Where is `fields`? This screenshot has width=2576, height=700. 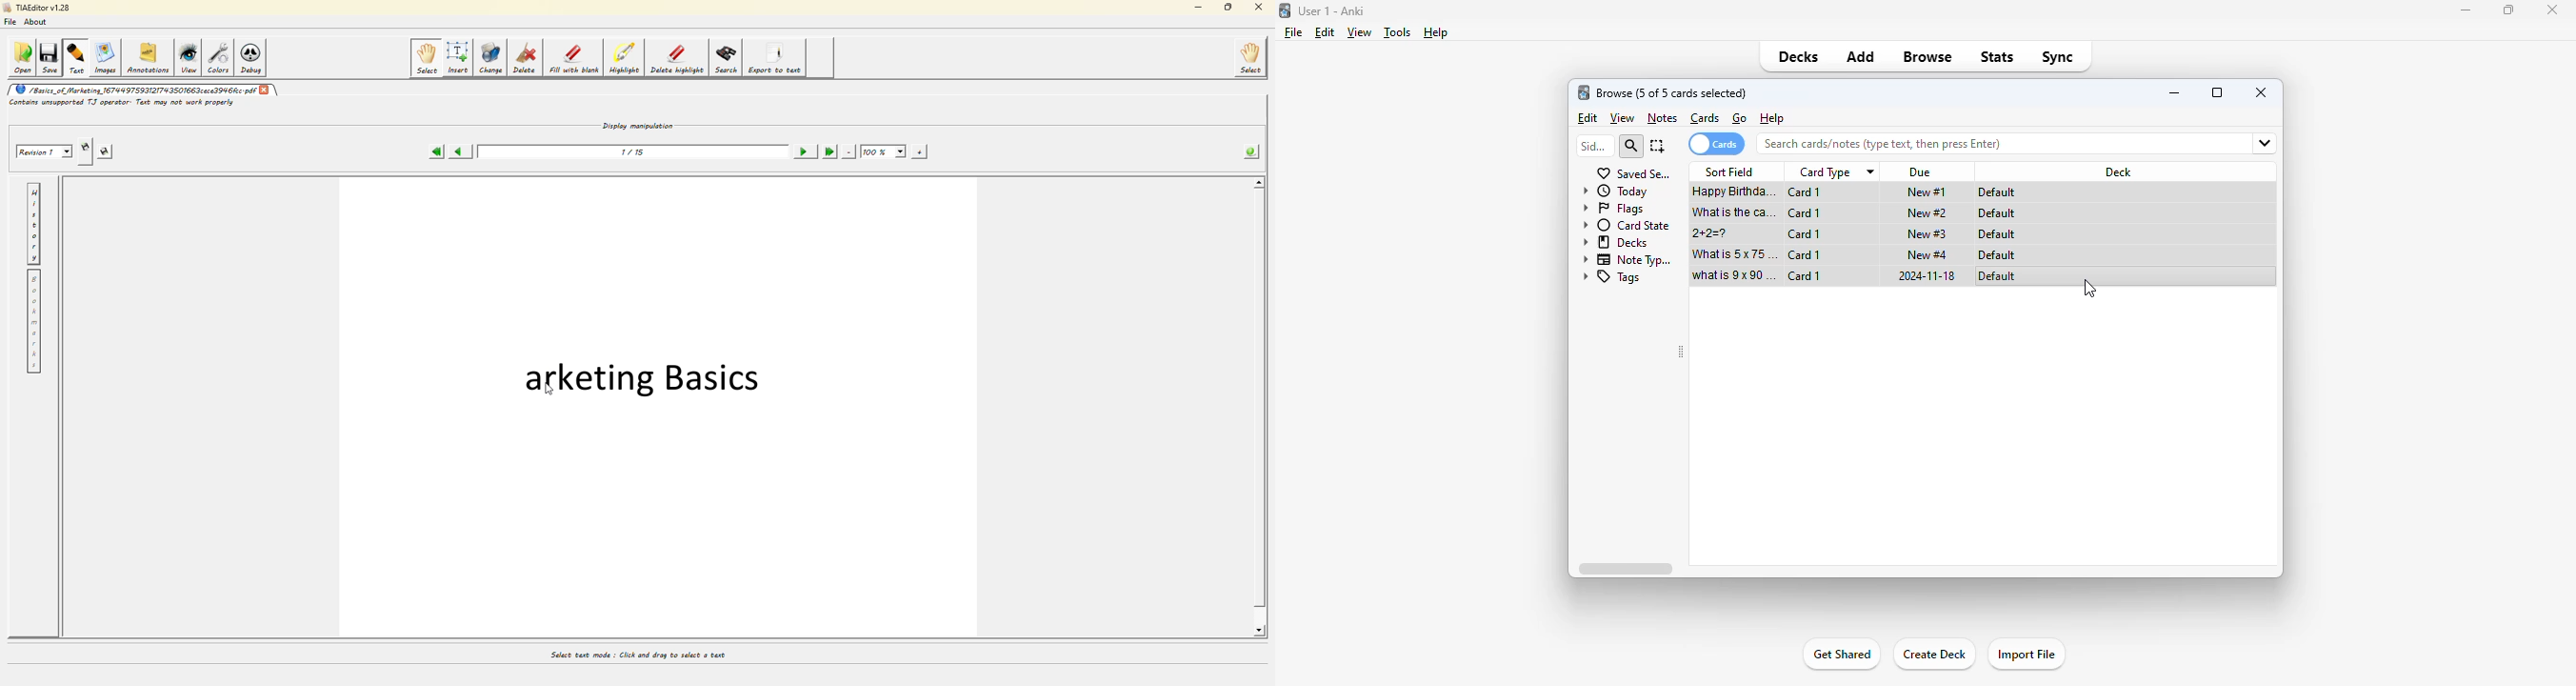
fields is located at coordinates (2256, 144).